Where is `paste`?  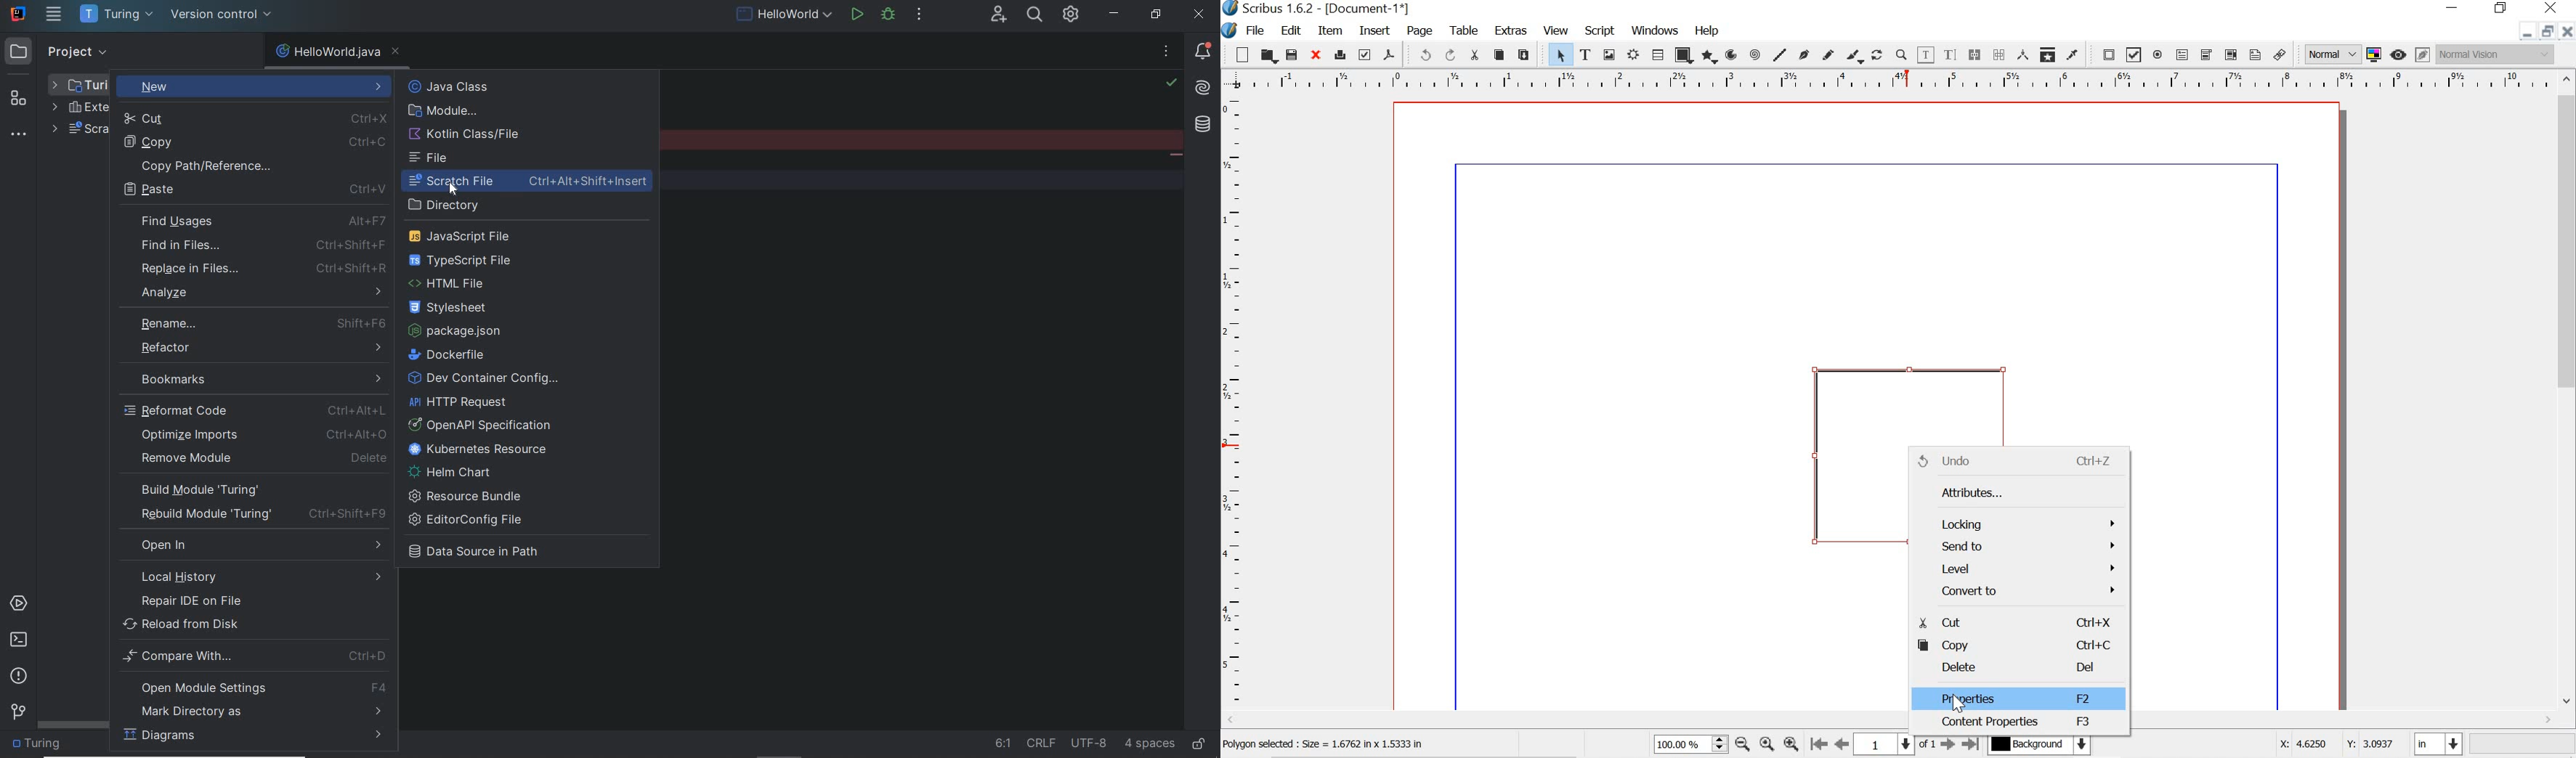 paste is located at coordinates (1526, 53).